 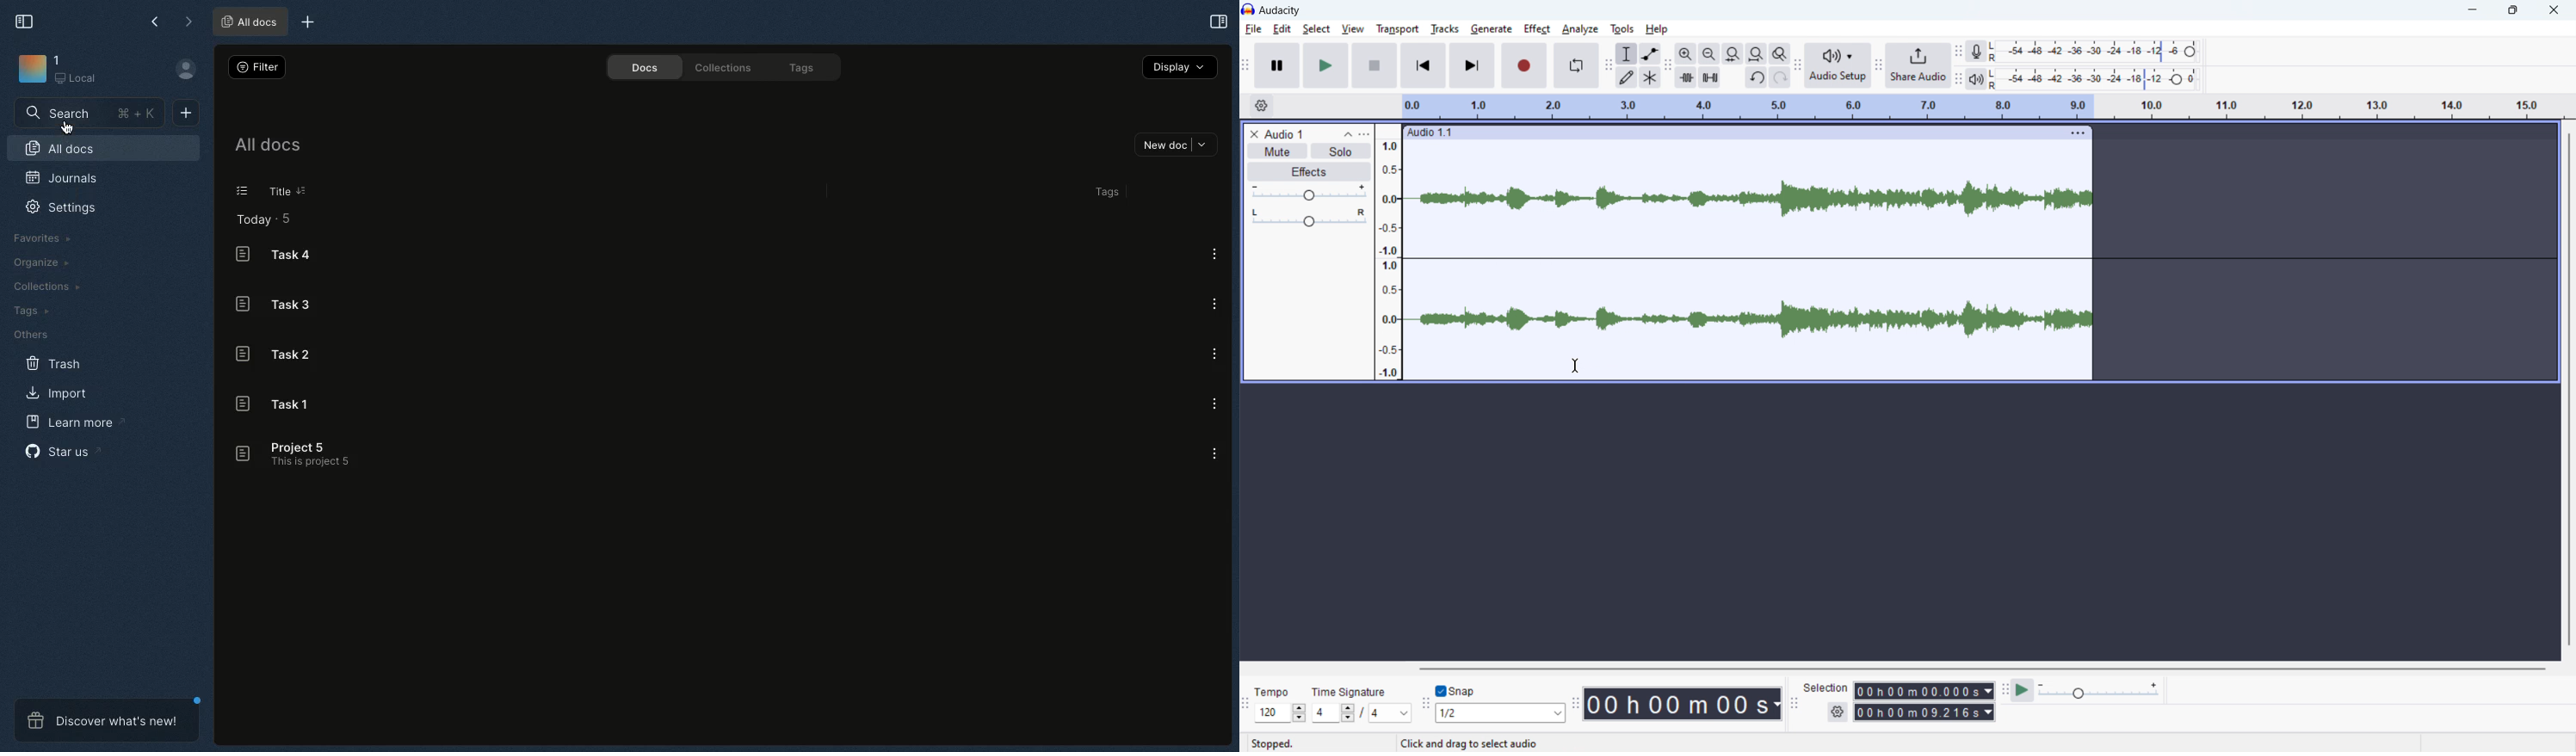 What do you see at coordinates (57, 392) in the screenshot?
I see `Import` at bounding box center [57, 392].